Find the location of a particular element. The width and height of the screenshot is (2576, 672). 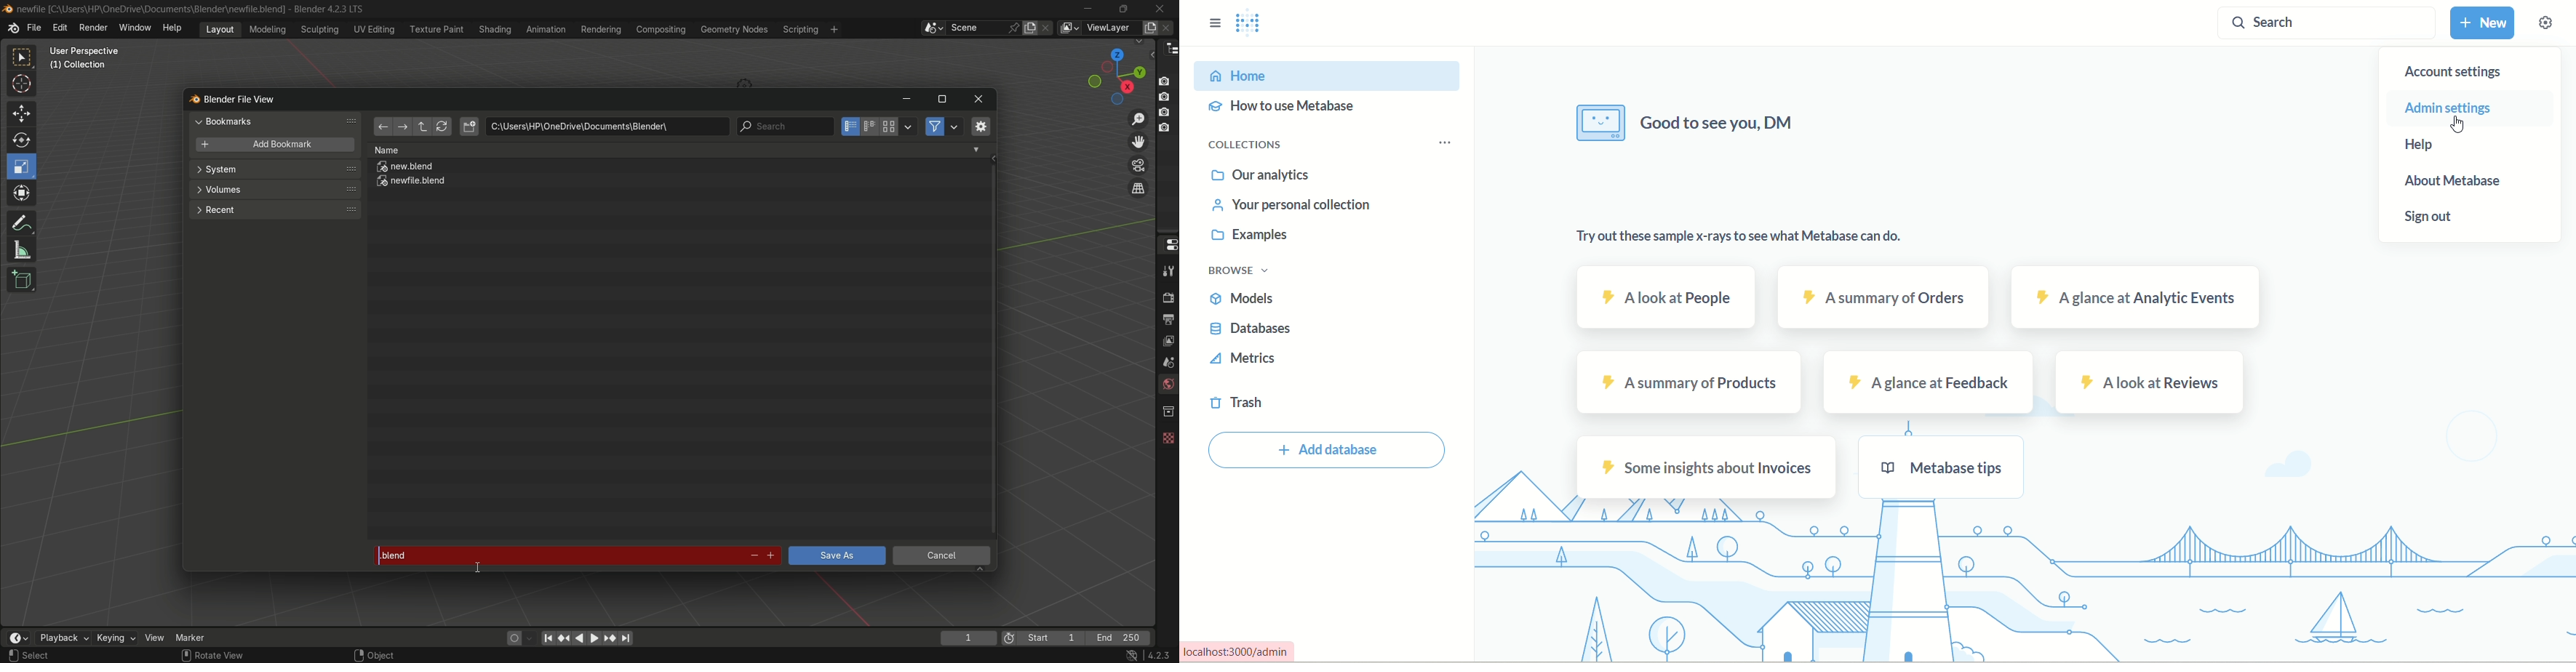

final frame of the playback is located at coordinates (1119, 638).